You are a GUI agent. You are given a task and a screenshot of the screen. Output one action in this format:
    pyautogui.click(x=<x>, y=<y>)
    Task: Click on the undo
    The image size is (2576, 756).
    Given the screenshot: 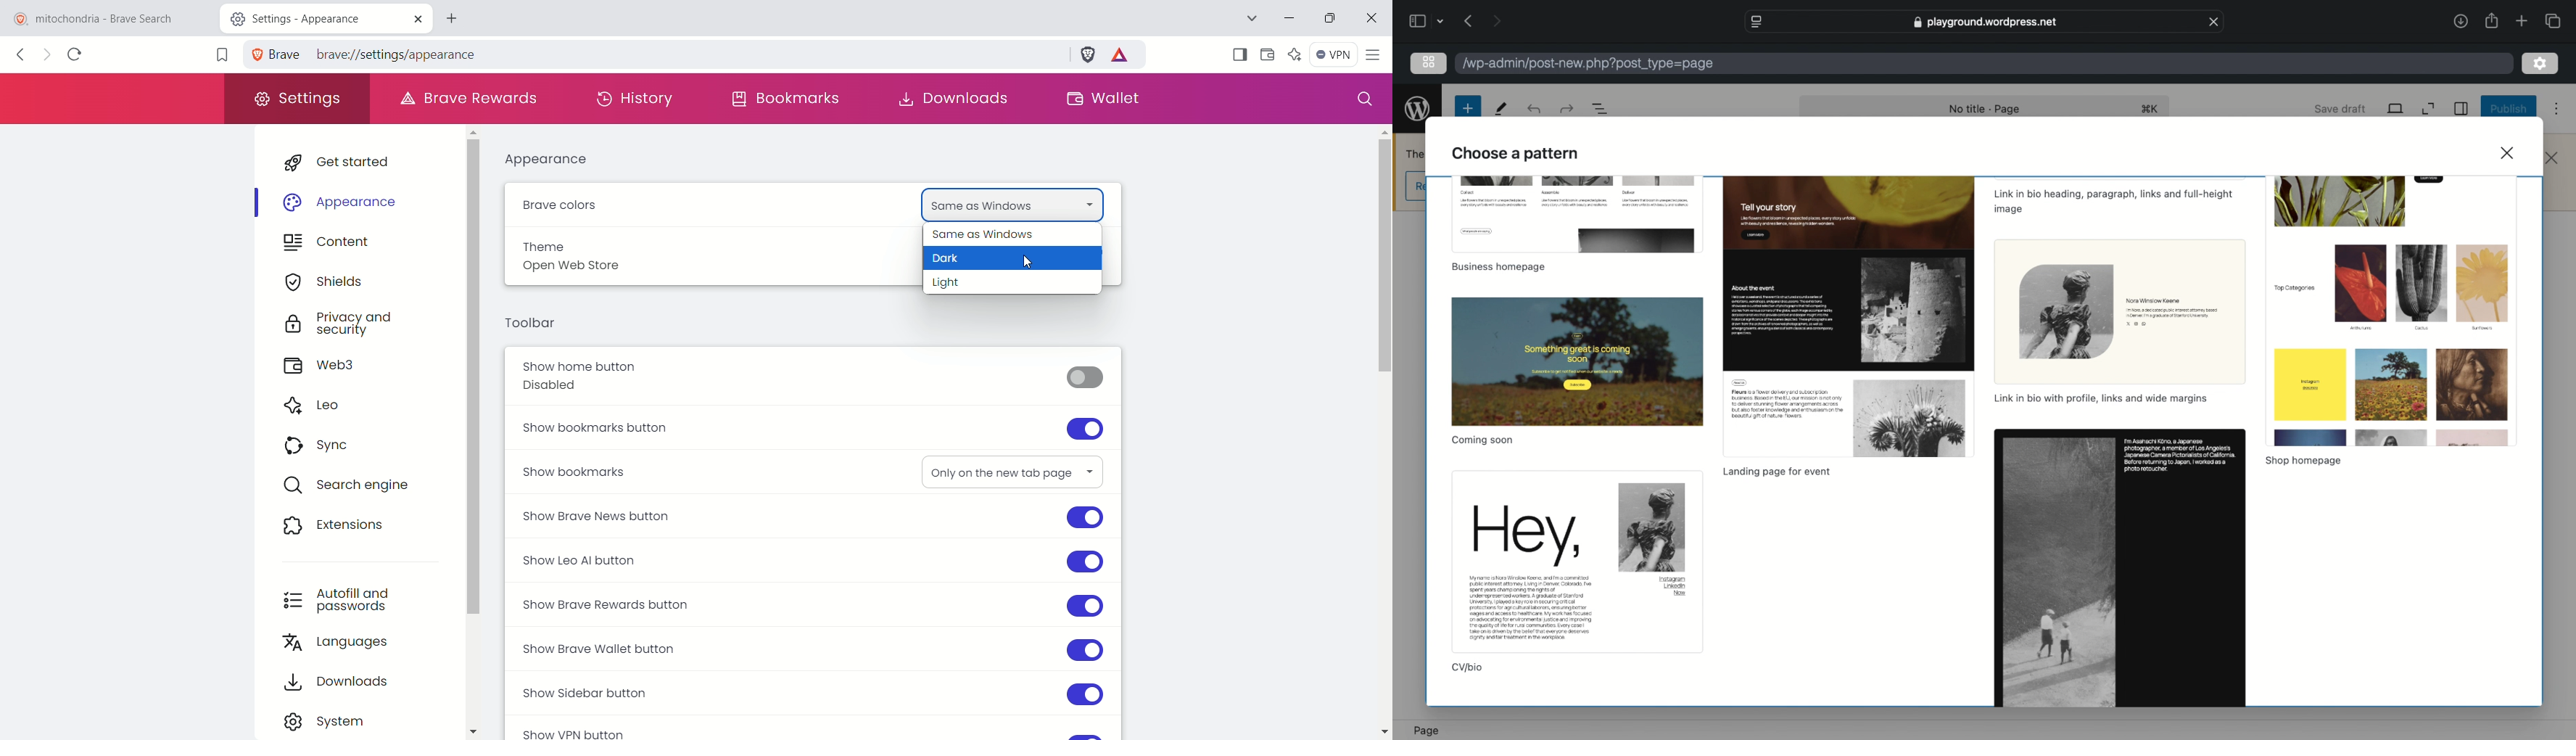 What is the action you would take?
    pyautogui.click(x=1566, y=108)
    